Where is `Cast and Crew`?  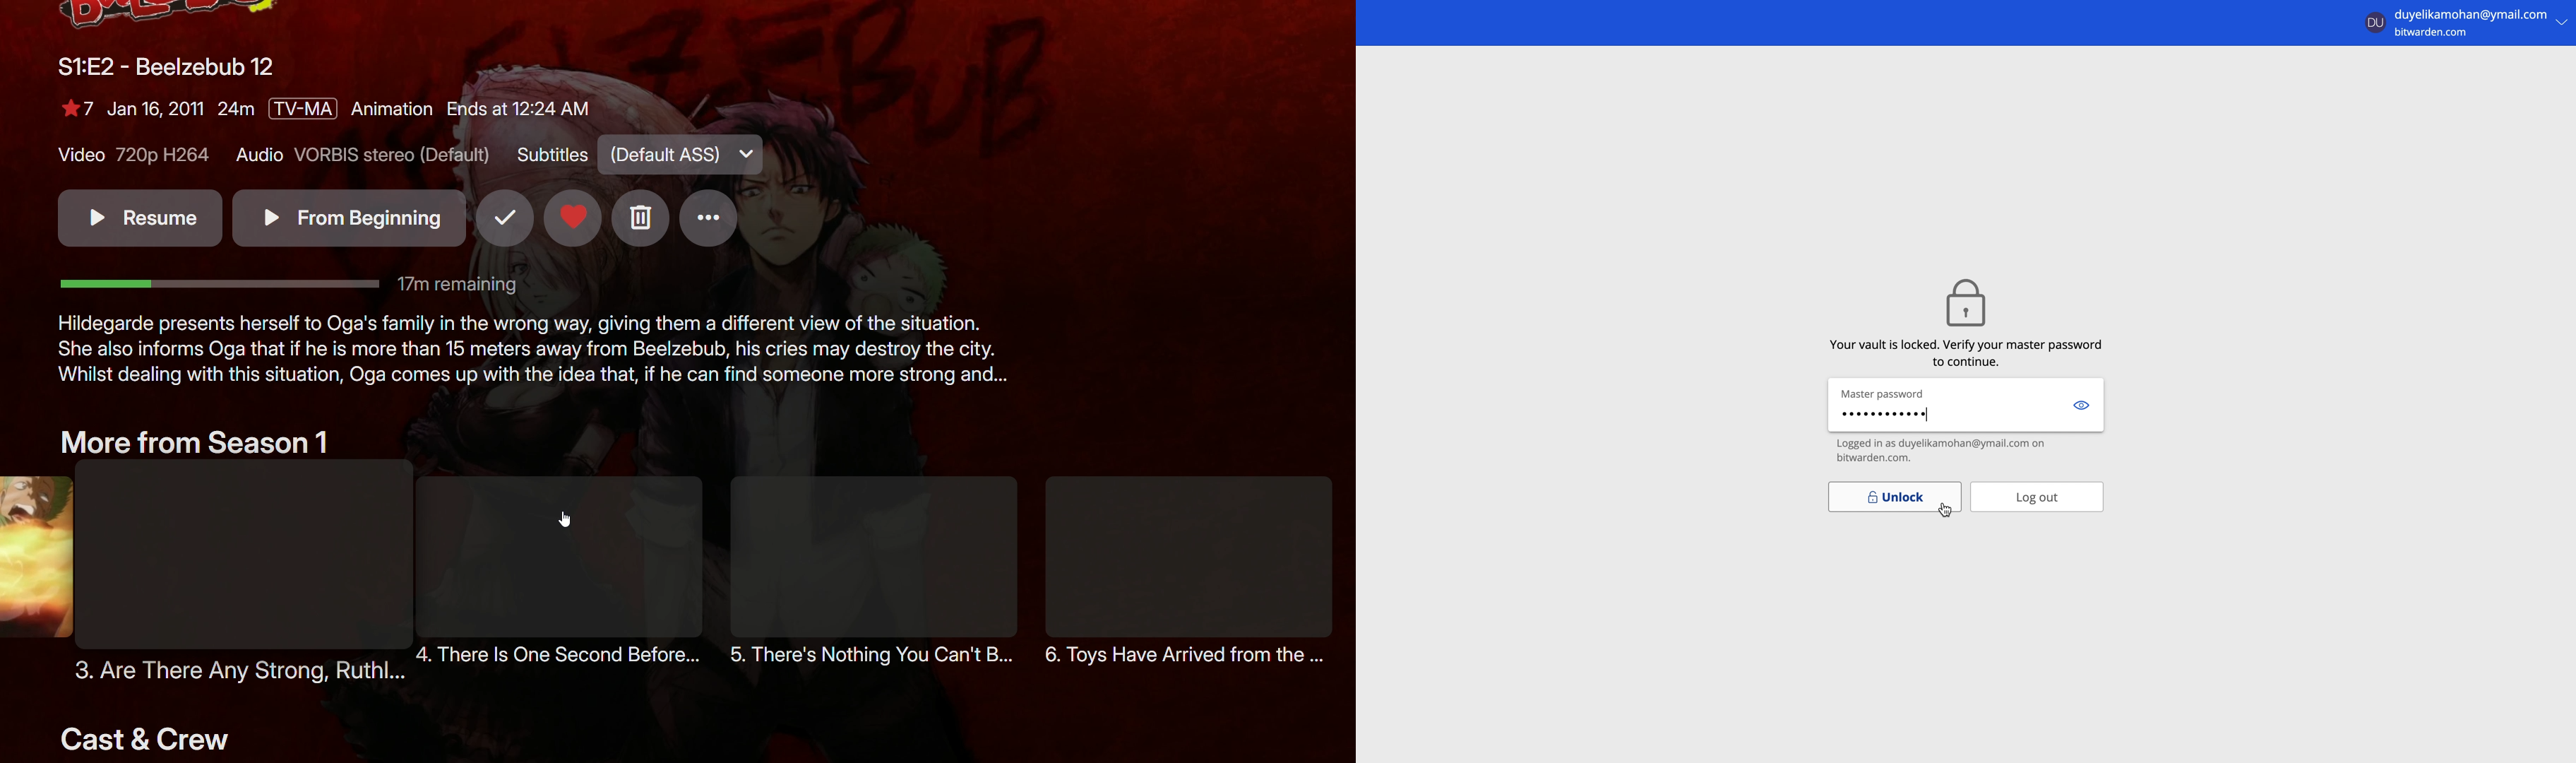
Cast and Crew is located at coordinates (149, 740).